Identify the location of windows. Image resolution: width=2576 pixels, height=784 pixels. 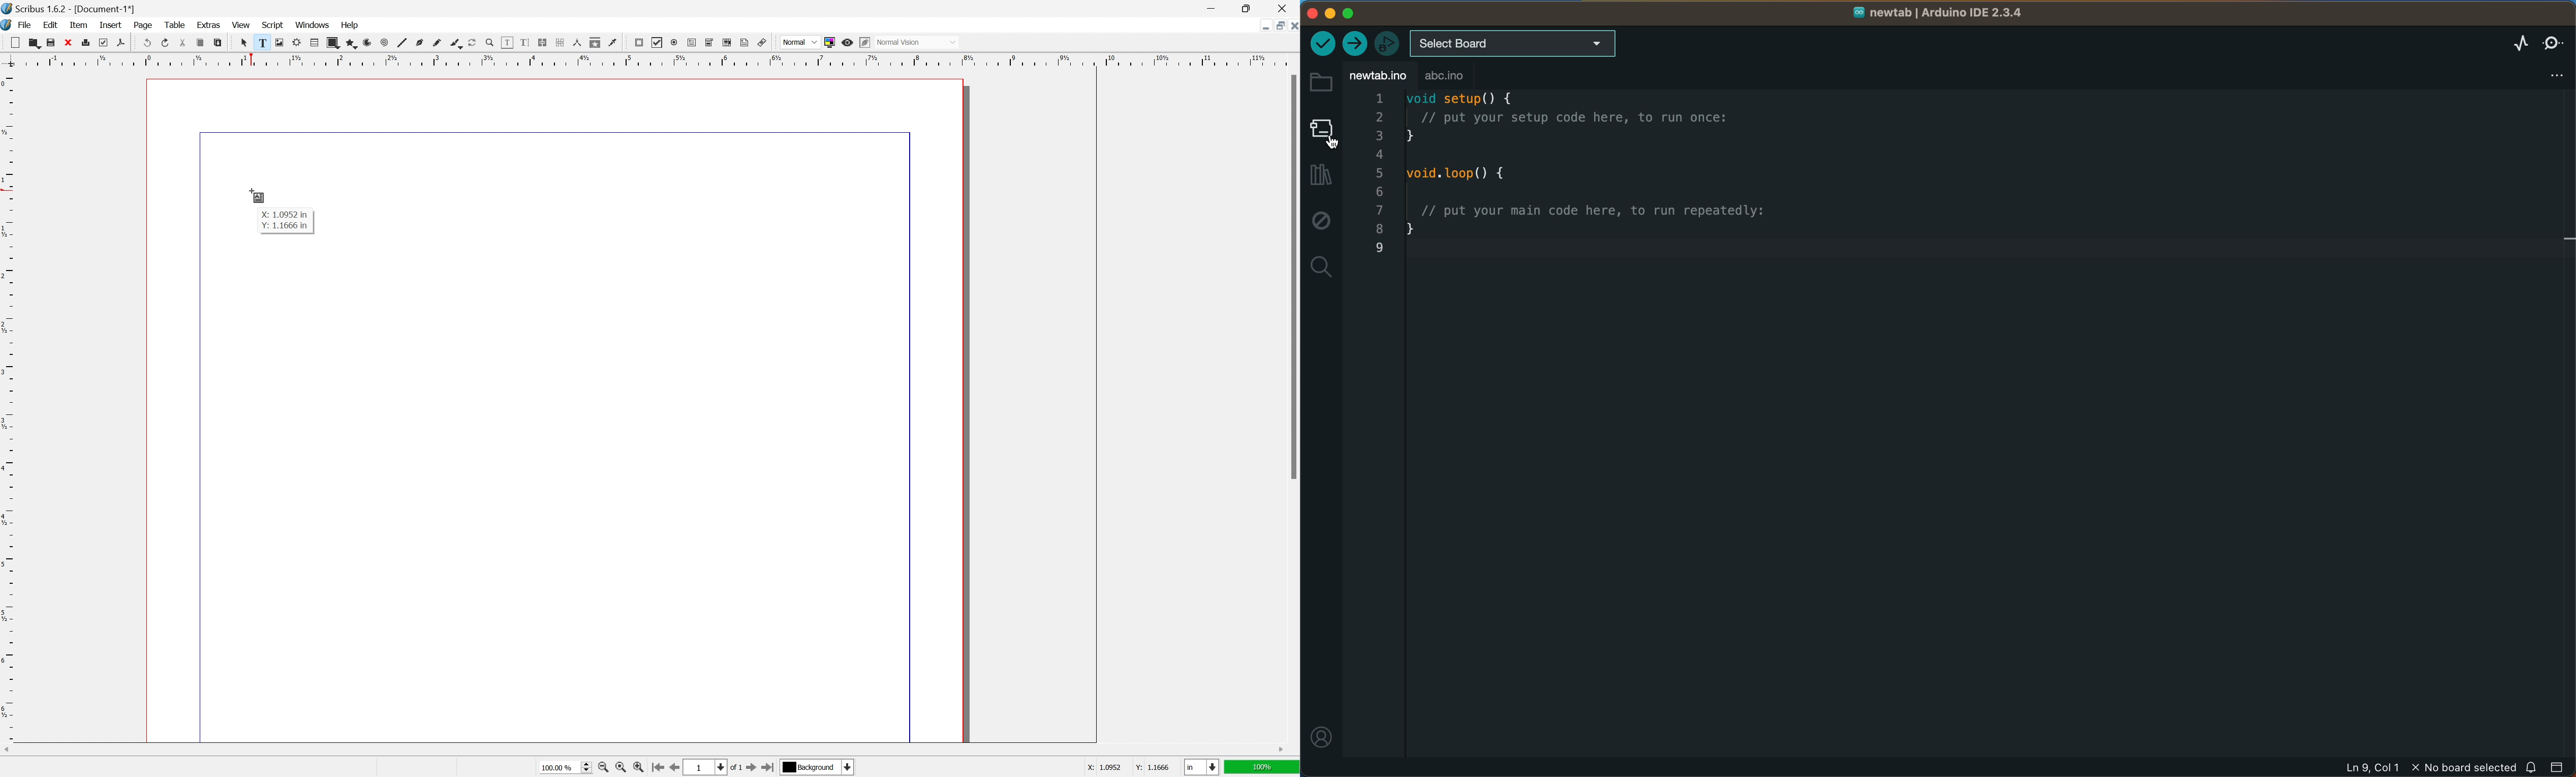
(313, 24).